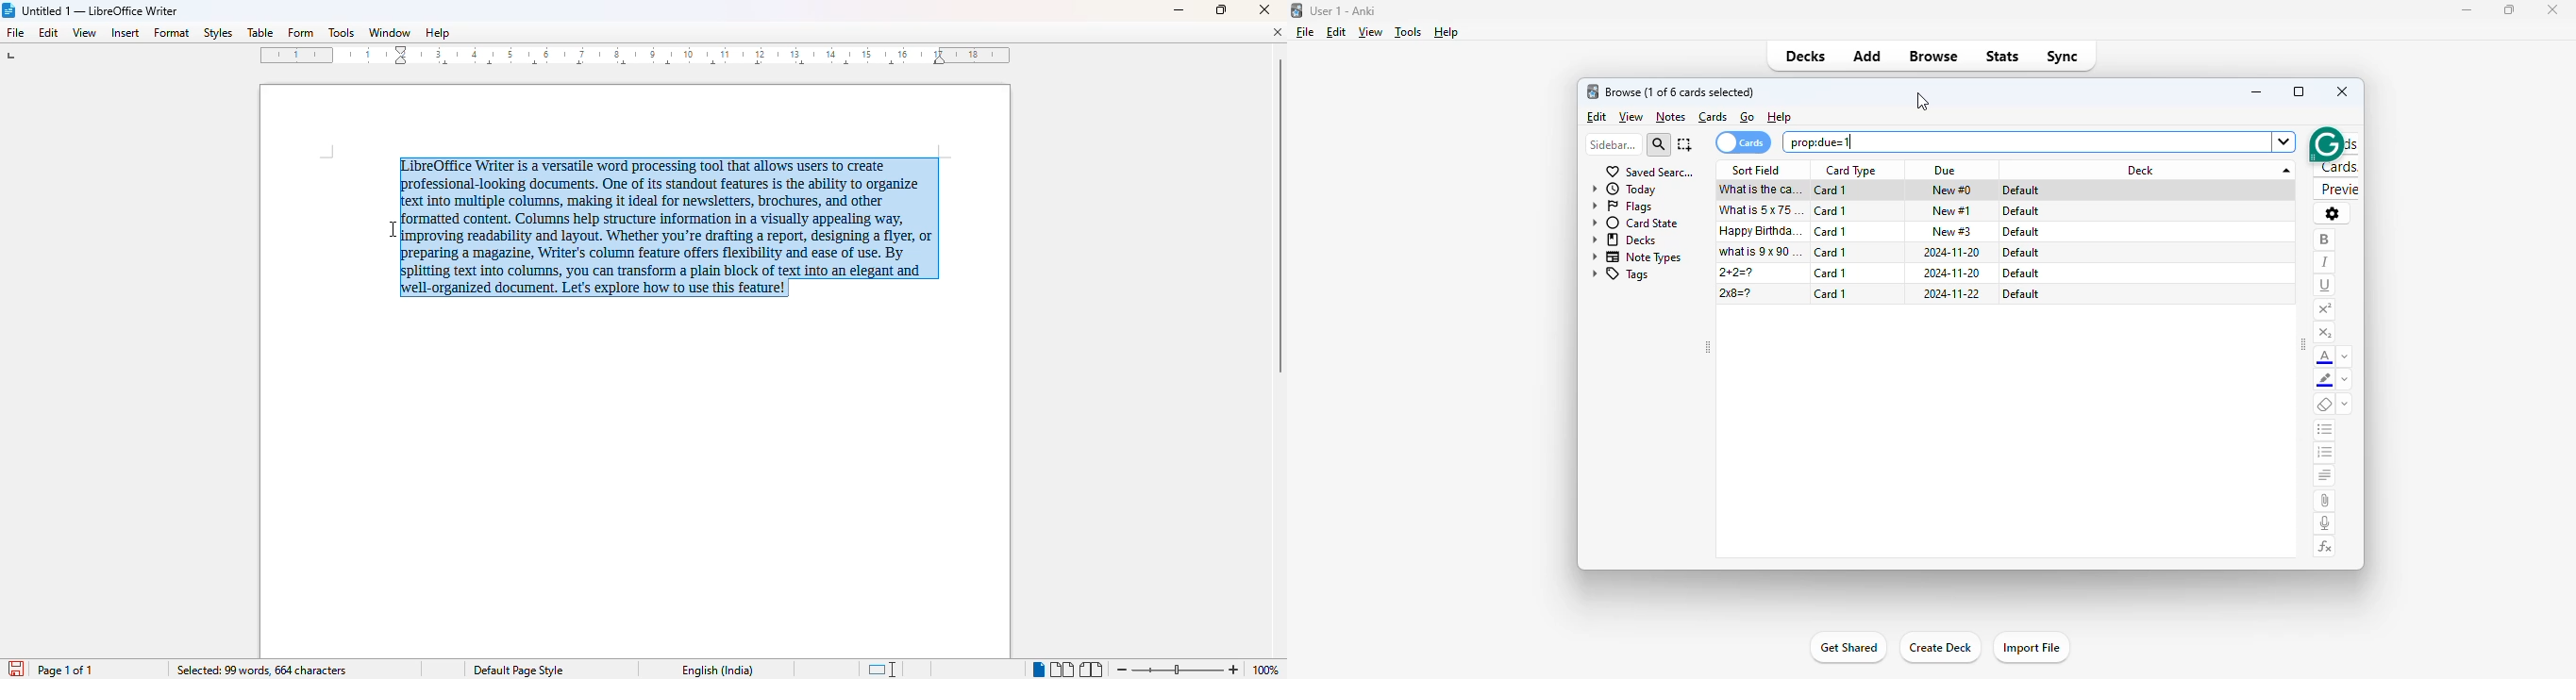  Describe the element at coordinates (2311, 143) in the screenshot. I see `grammarly extension` at that location.